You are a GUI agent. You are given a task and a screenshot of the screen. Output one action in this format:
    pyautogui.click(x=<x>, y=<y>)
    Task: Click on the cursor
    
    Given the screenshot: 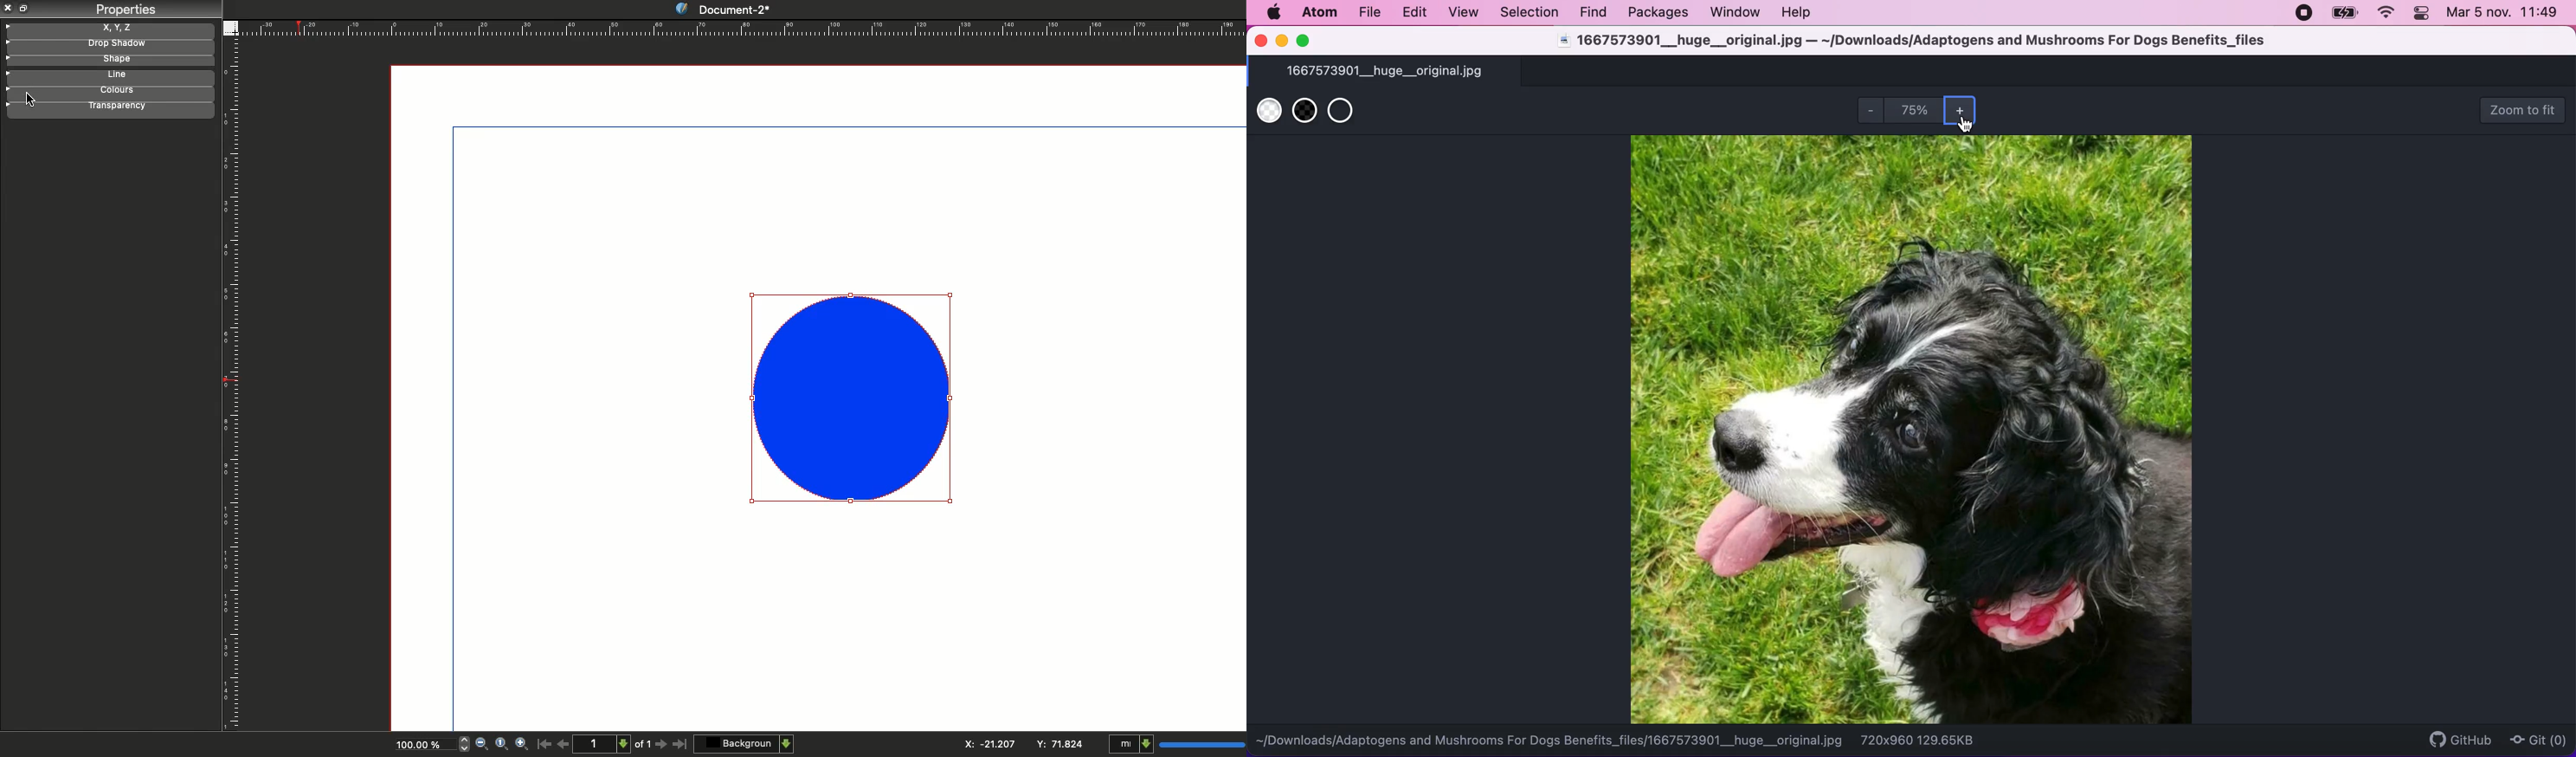 What is the action you would take?
    pyautogui.click(x=29, y=101)
    